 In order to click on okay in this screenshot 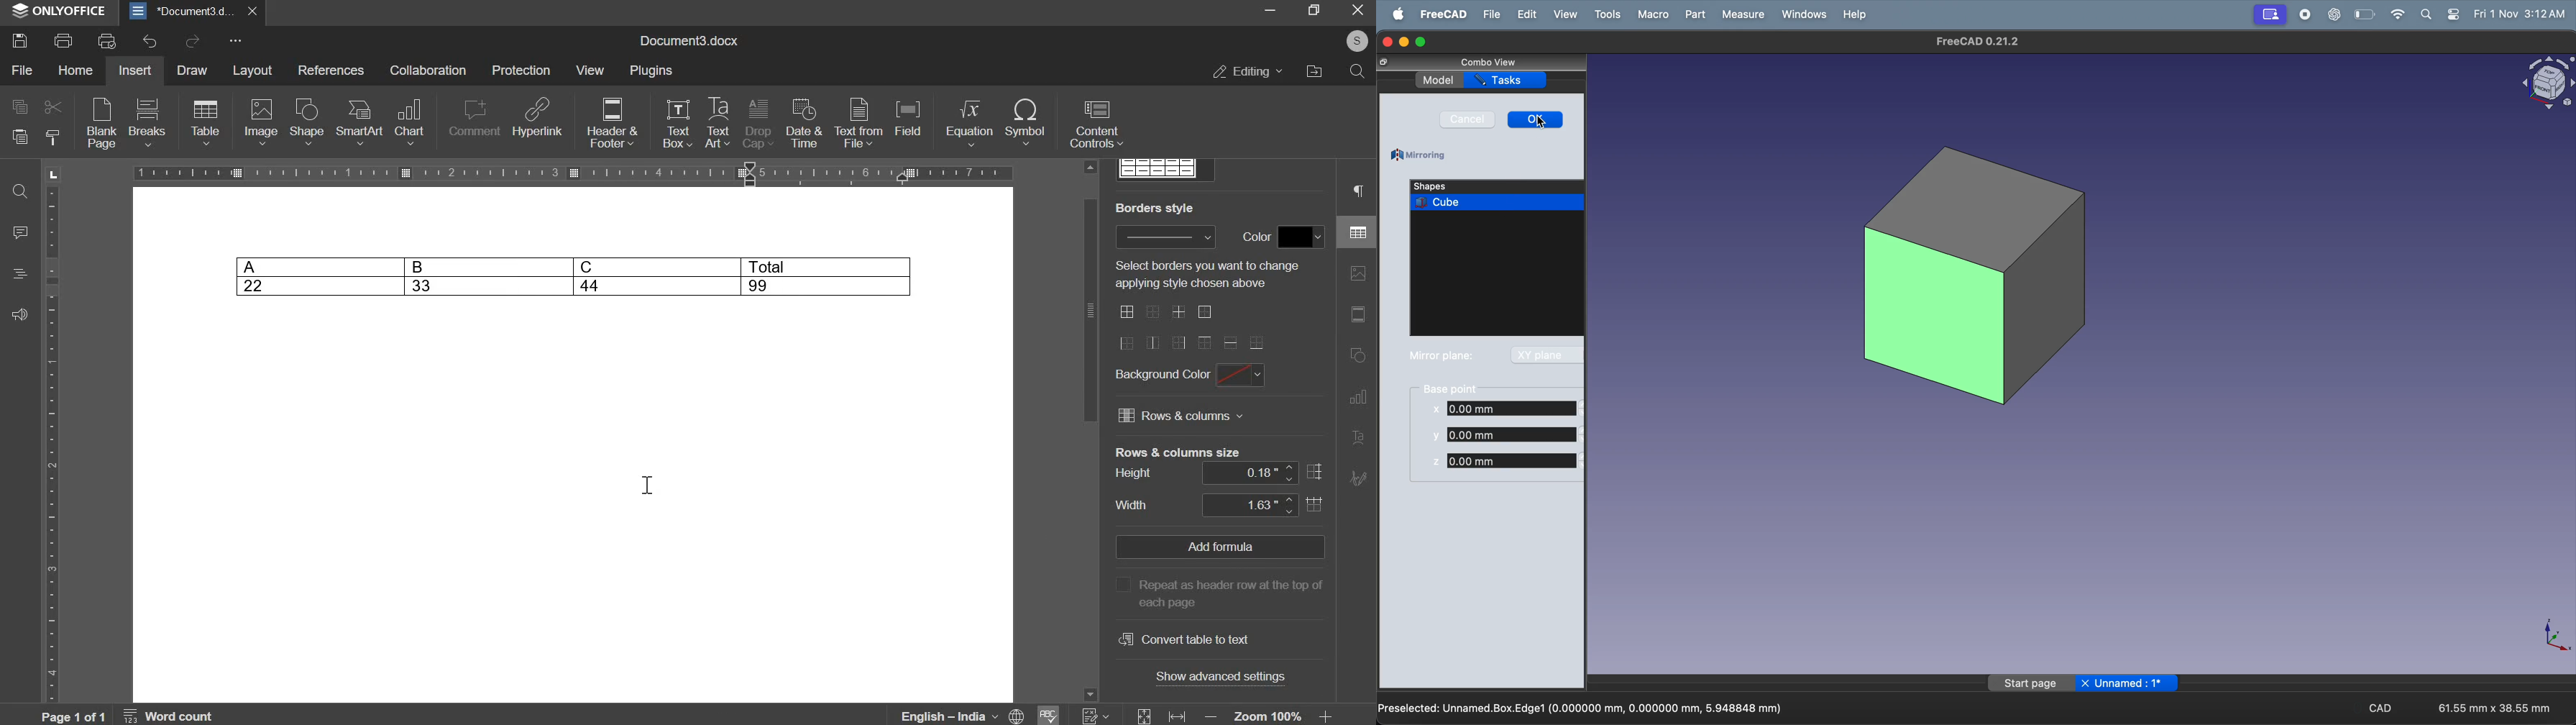, I will do `click(1536, 119)`.